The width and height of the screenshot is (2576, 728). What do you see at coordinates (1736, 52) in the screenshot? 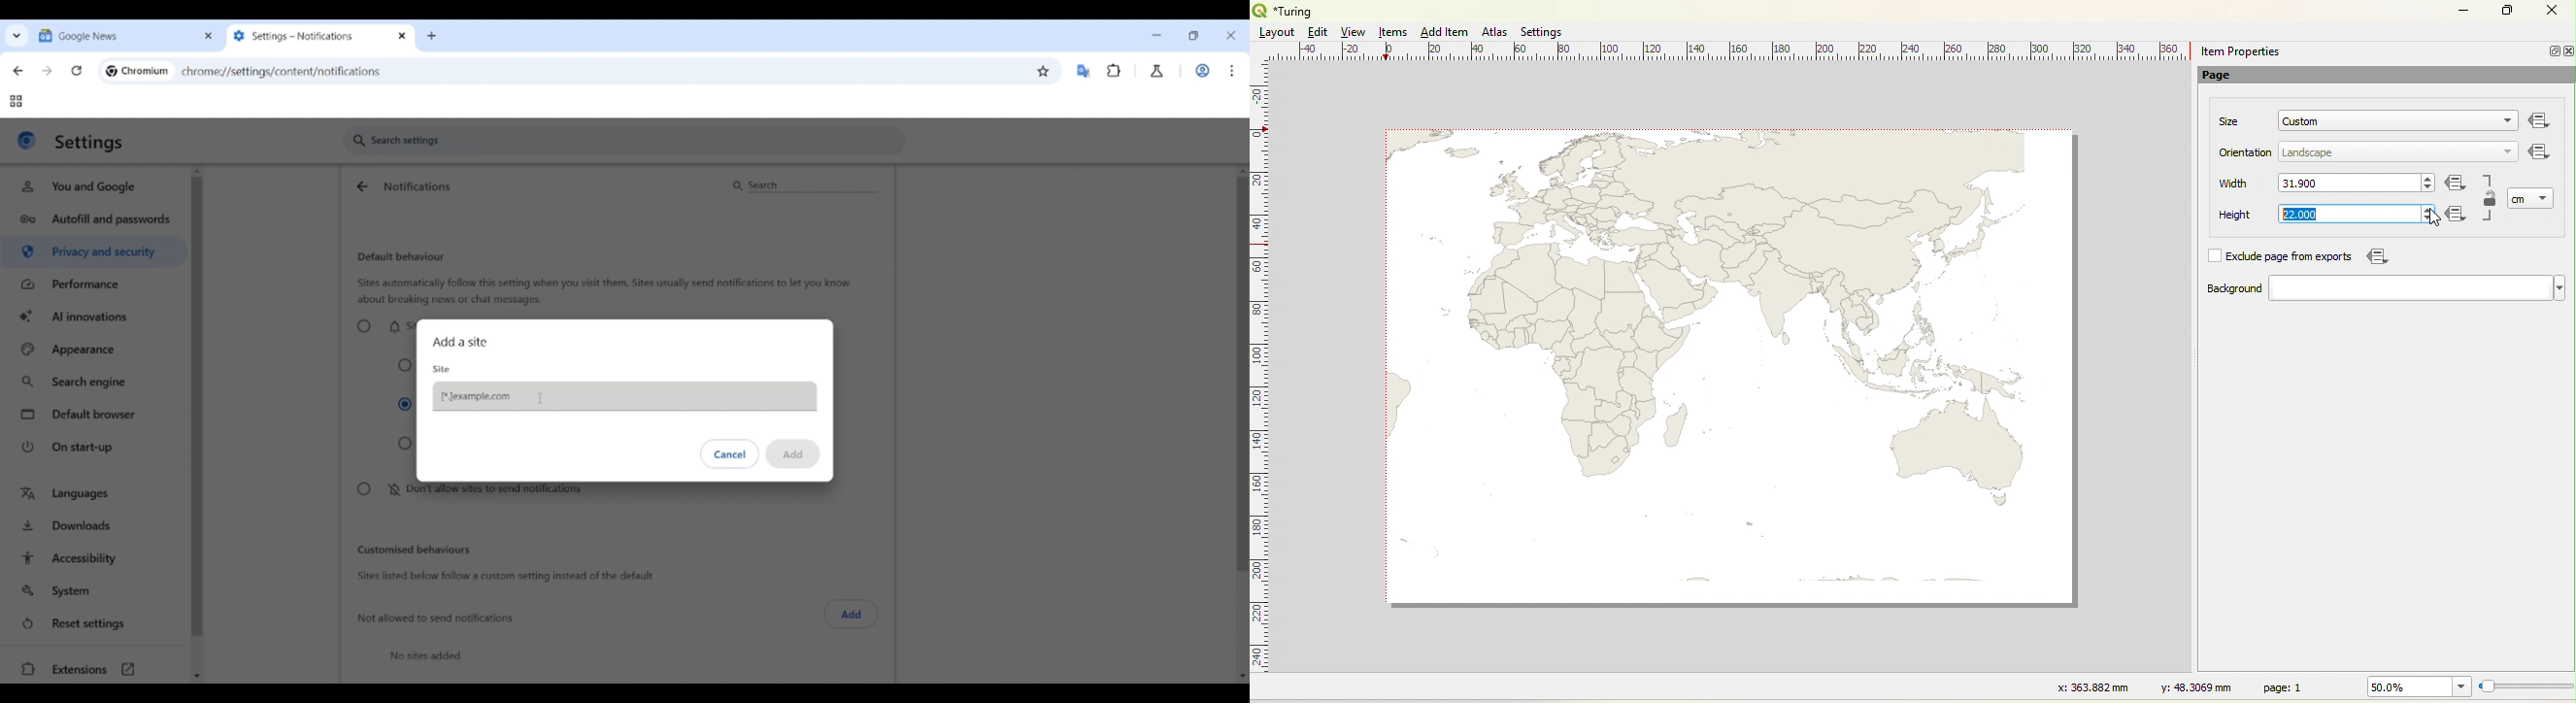
I see `Ruler` at bounding box center [1736, 52].